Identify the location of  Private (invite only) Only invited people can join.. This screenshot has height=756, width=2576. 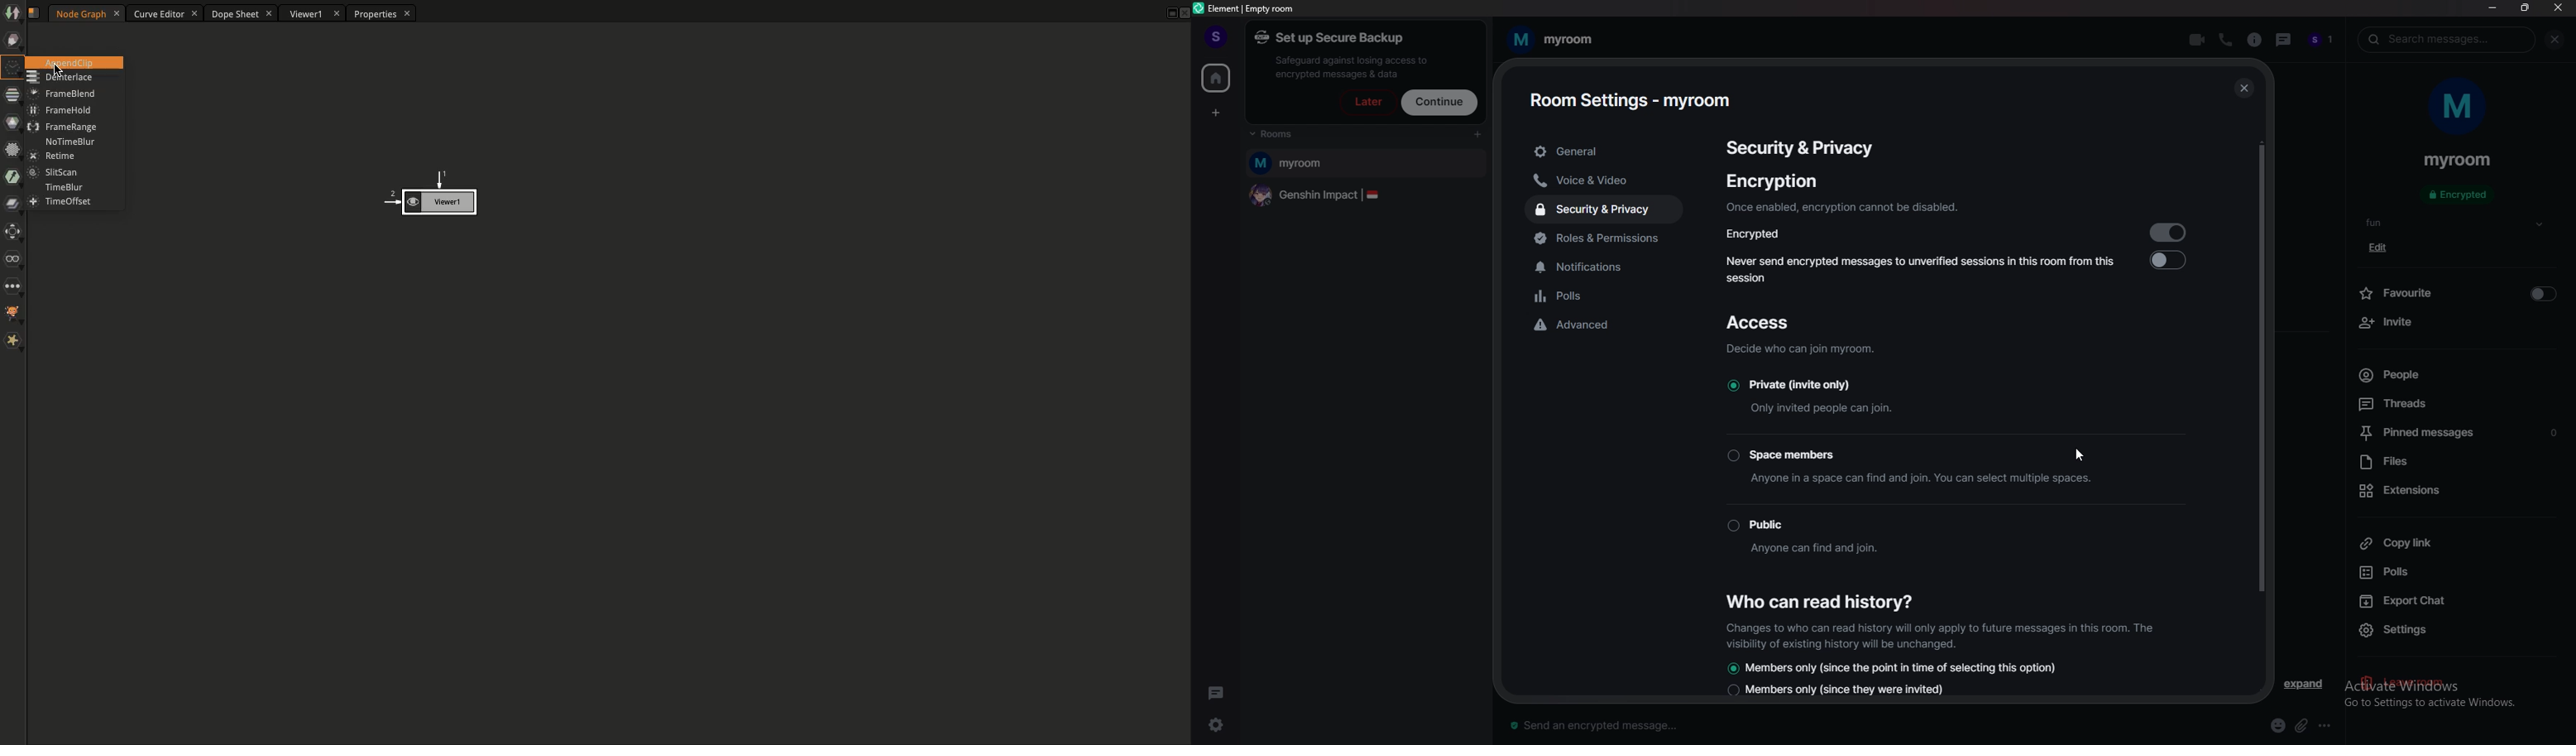
(1817, 396).